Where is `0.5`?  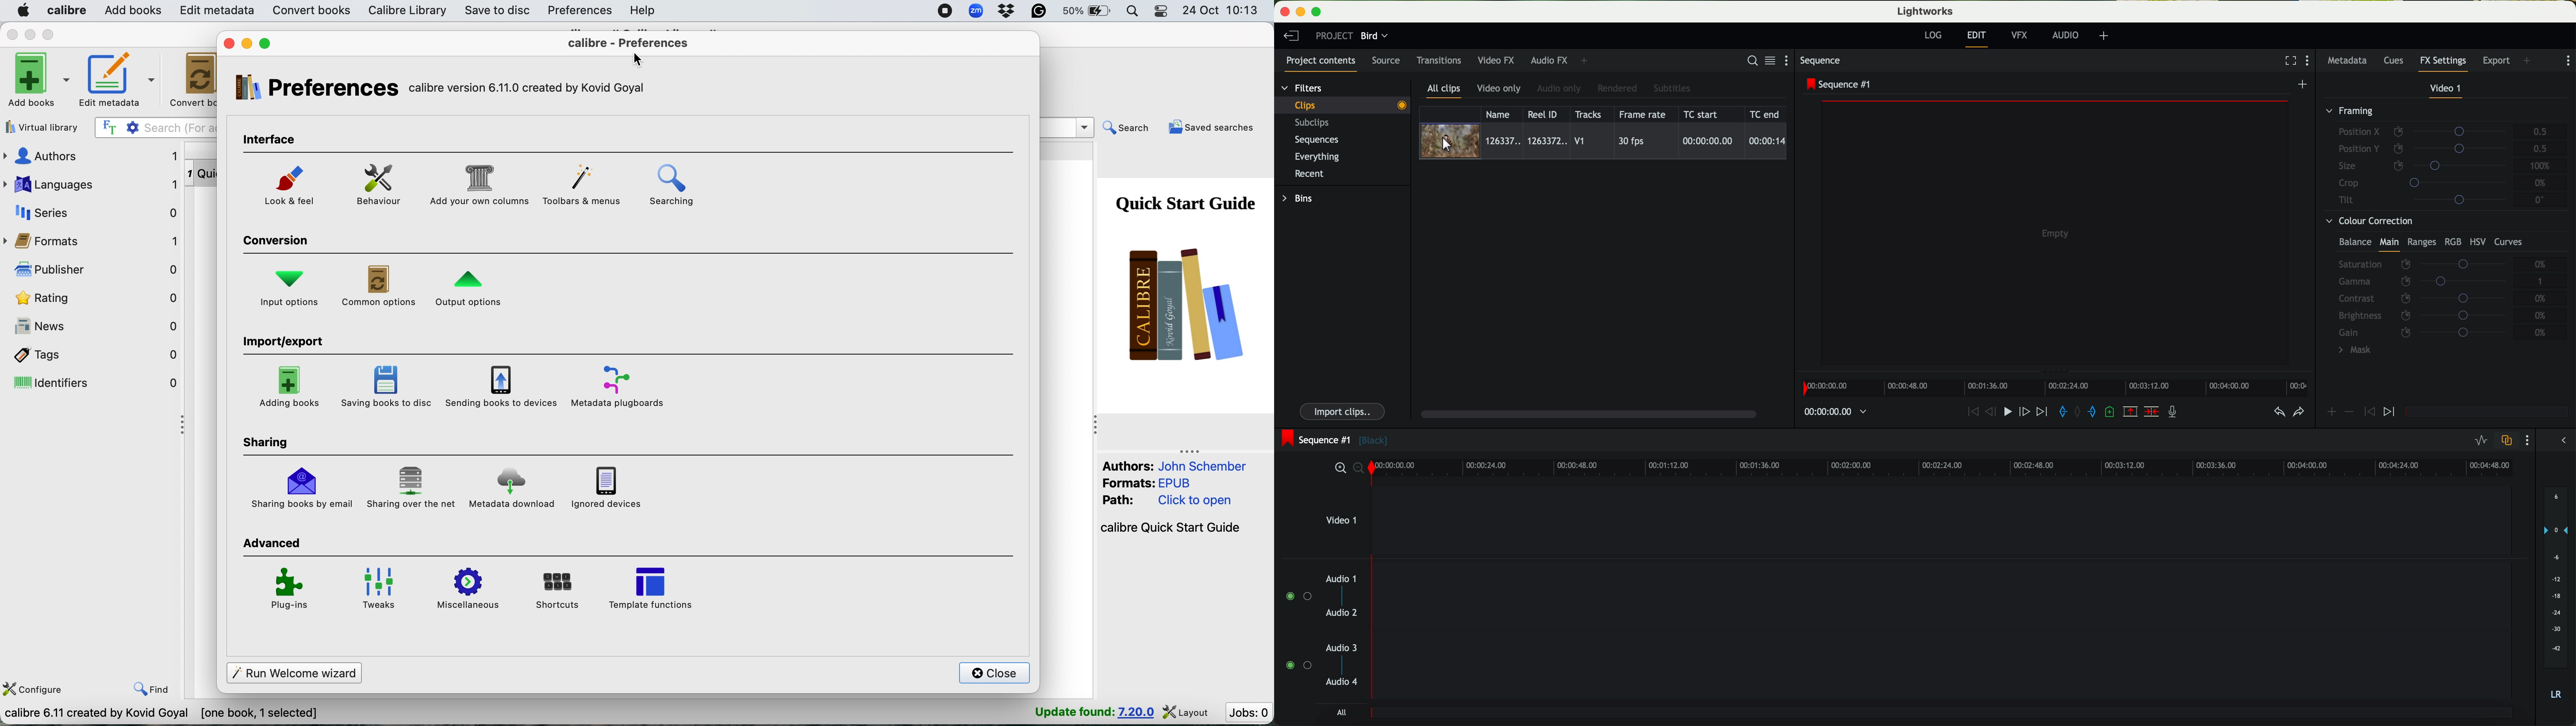 0.5 is located at coordinates (2541, 132).